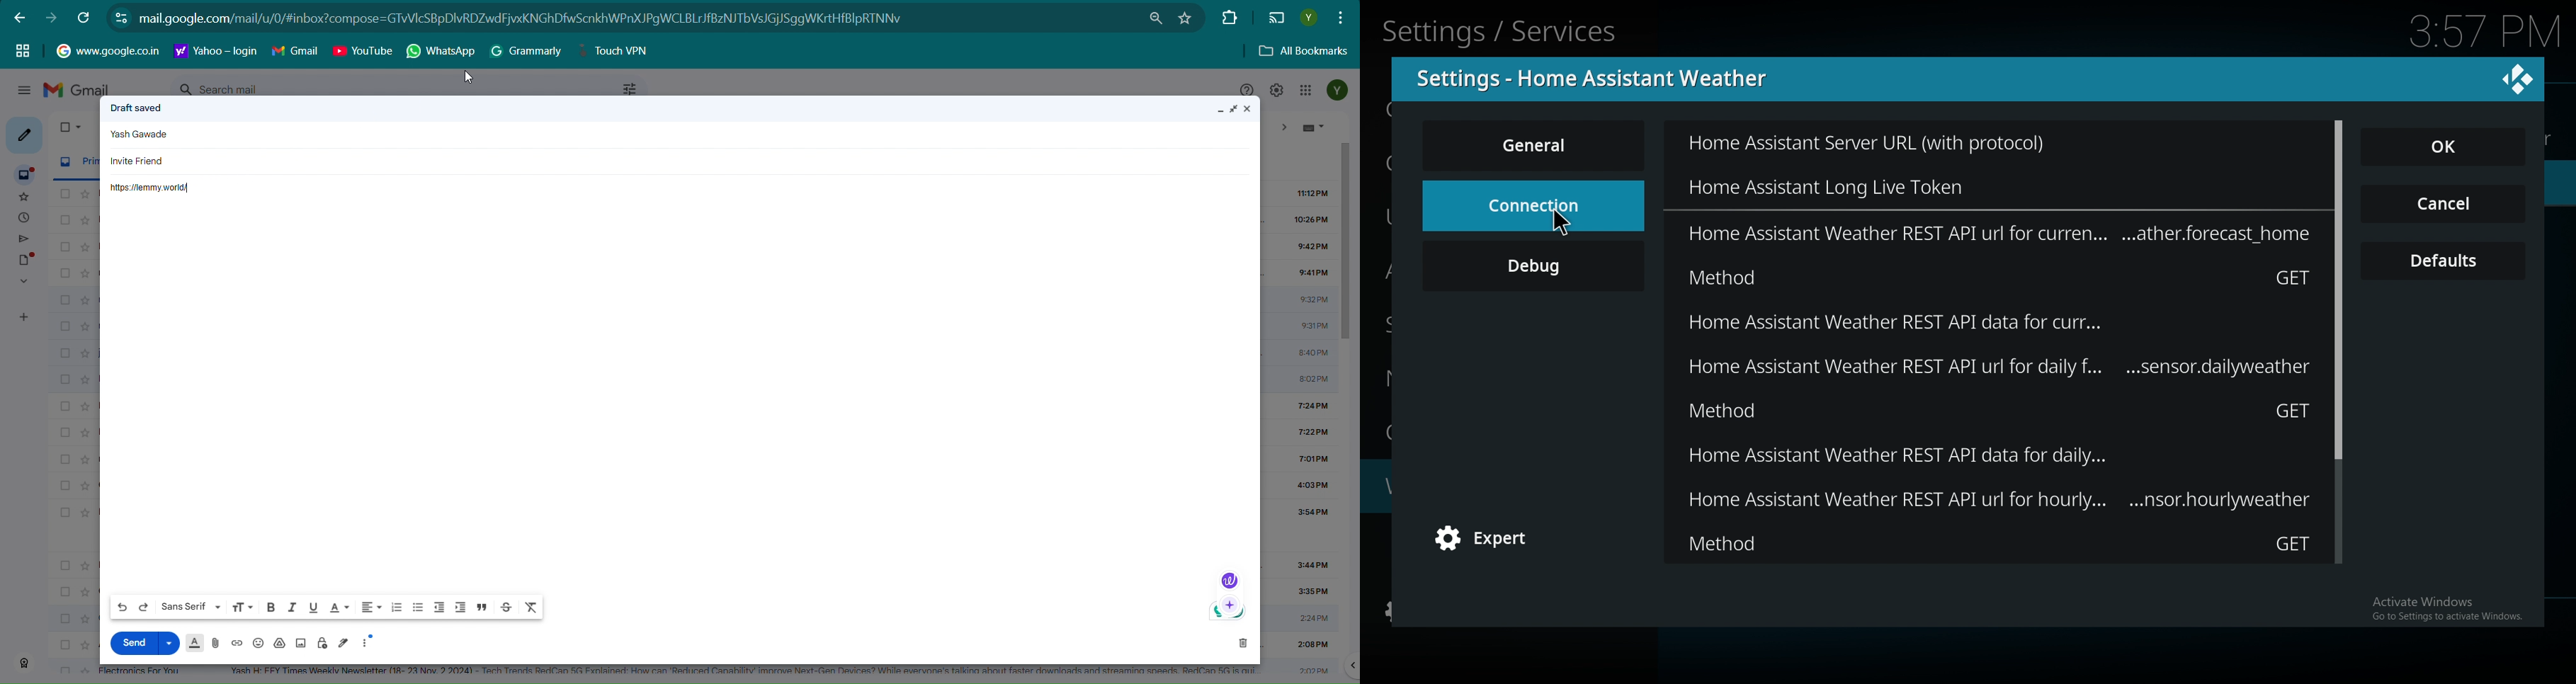 This screenshot has width=2576, height=700. I want to click on Invite friend, so click(139, 160).